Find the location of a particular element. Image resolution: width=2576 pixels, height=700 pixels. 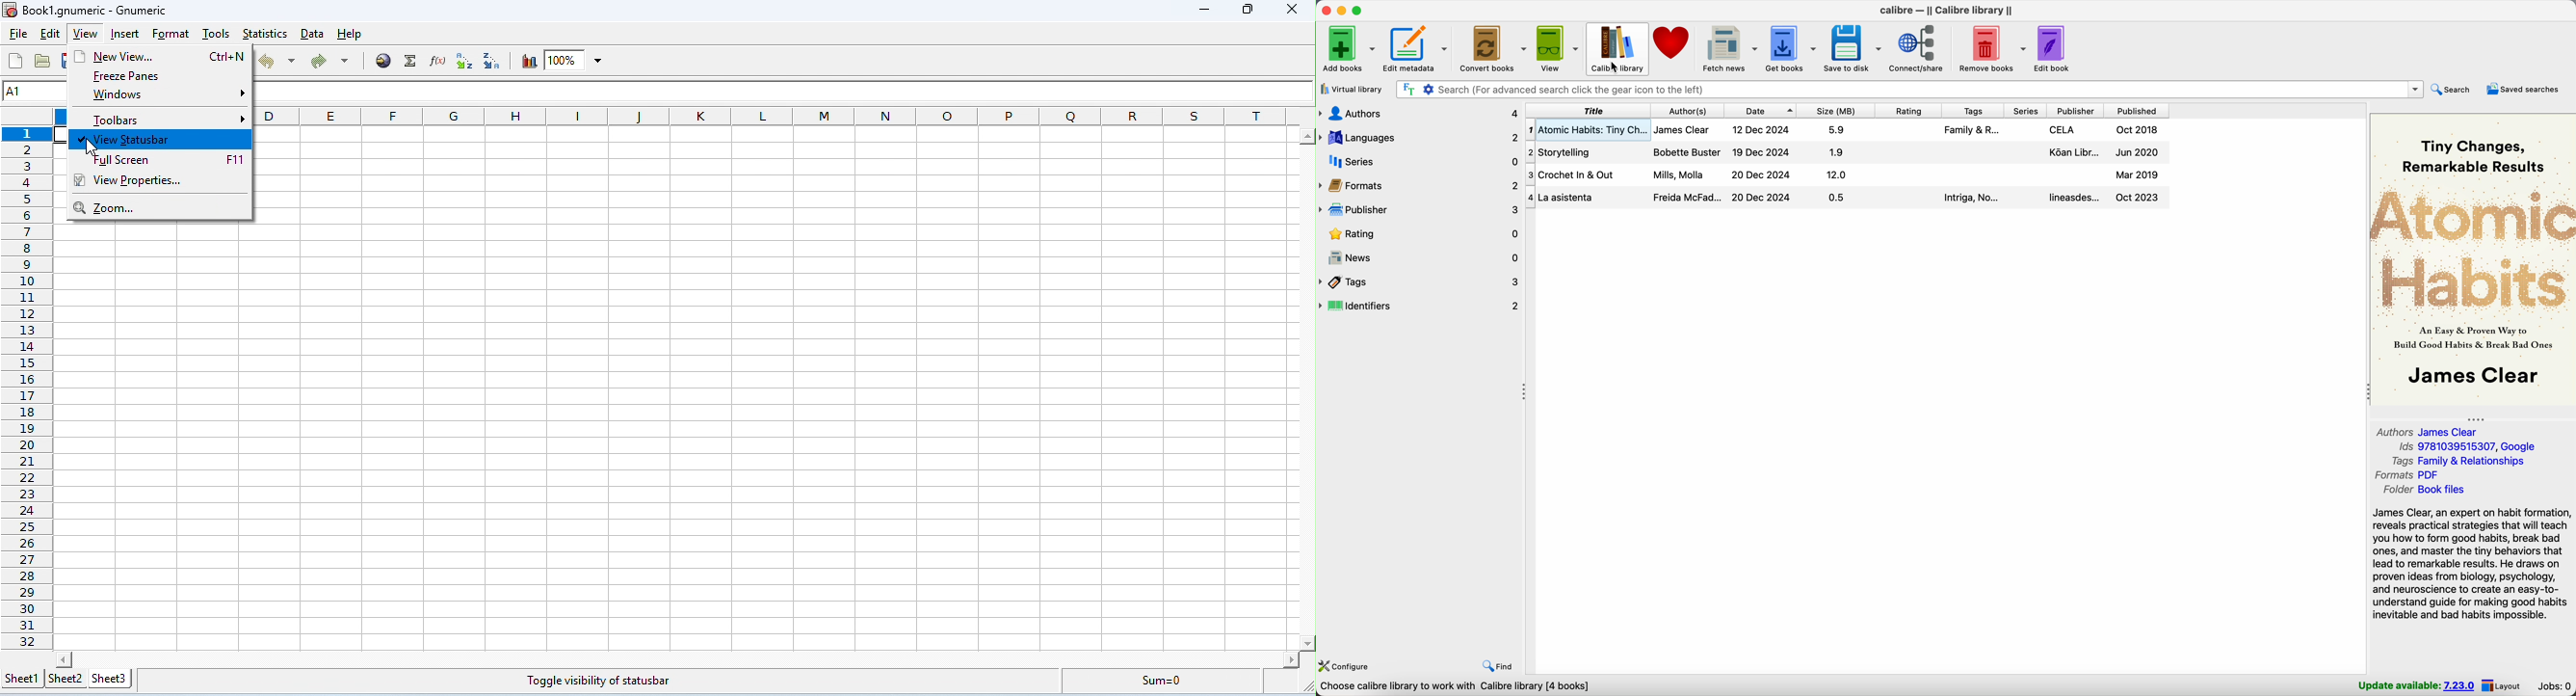

undo is located at coordinates (278, 61).